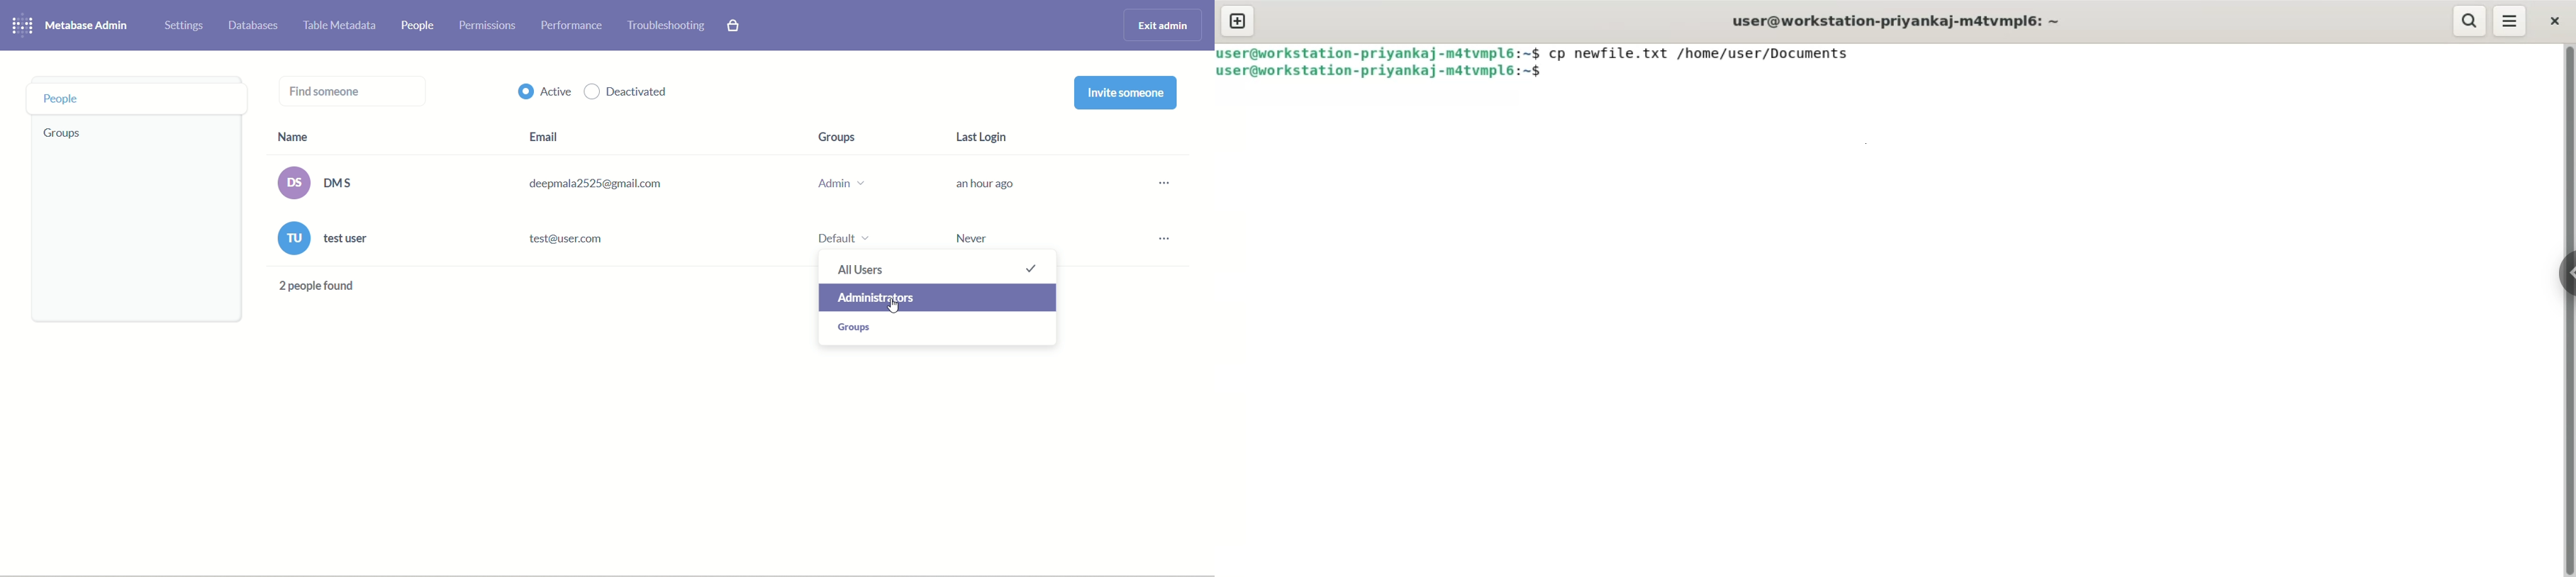 This screenshot has height=588, width=2576. Describe the element at coordinates (324, 217) in the screenshot. I see `name` at that location.